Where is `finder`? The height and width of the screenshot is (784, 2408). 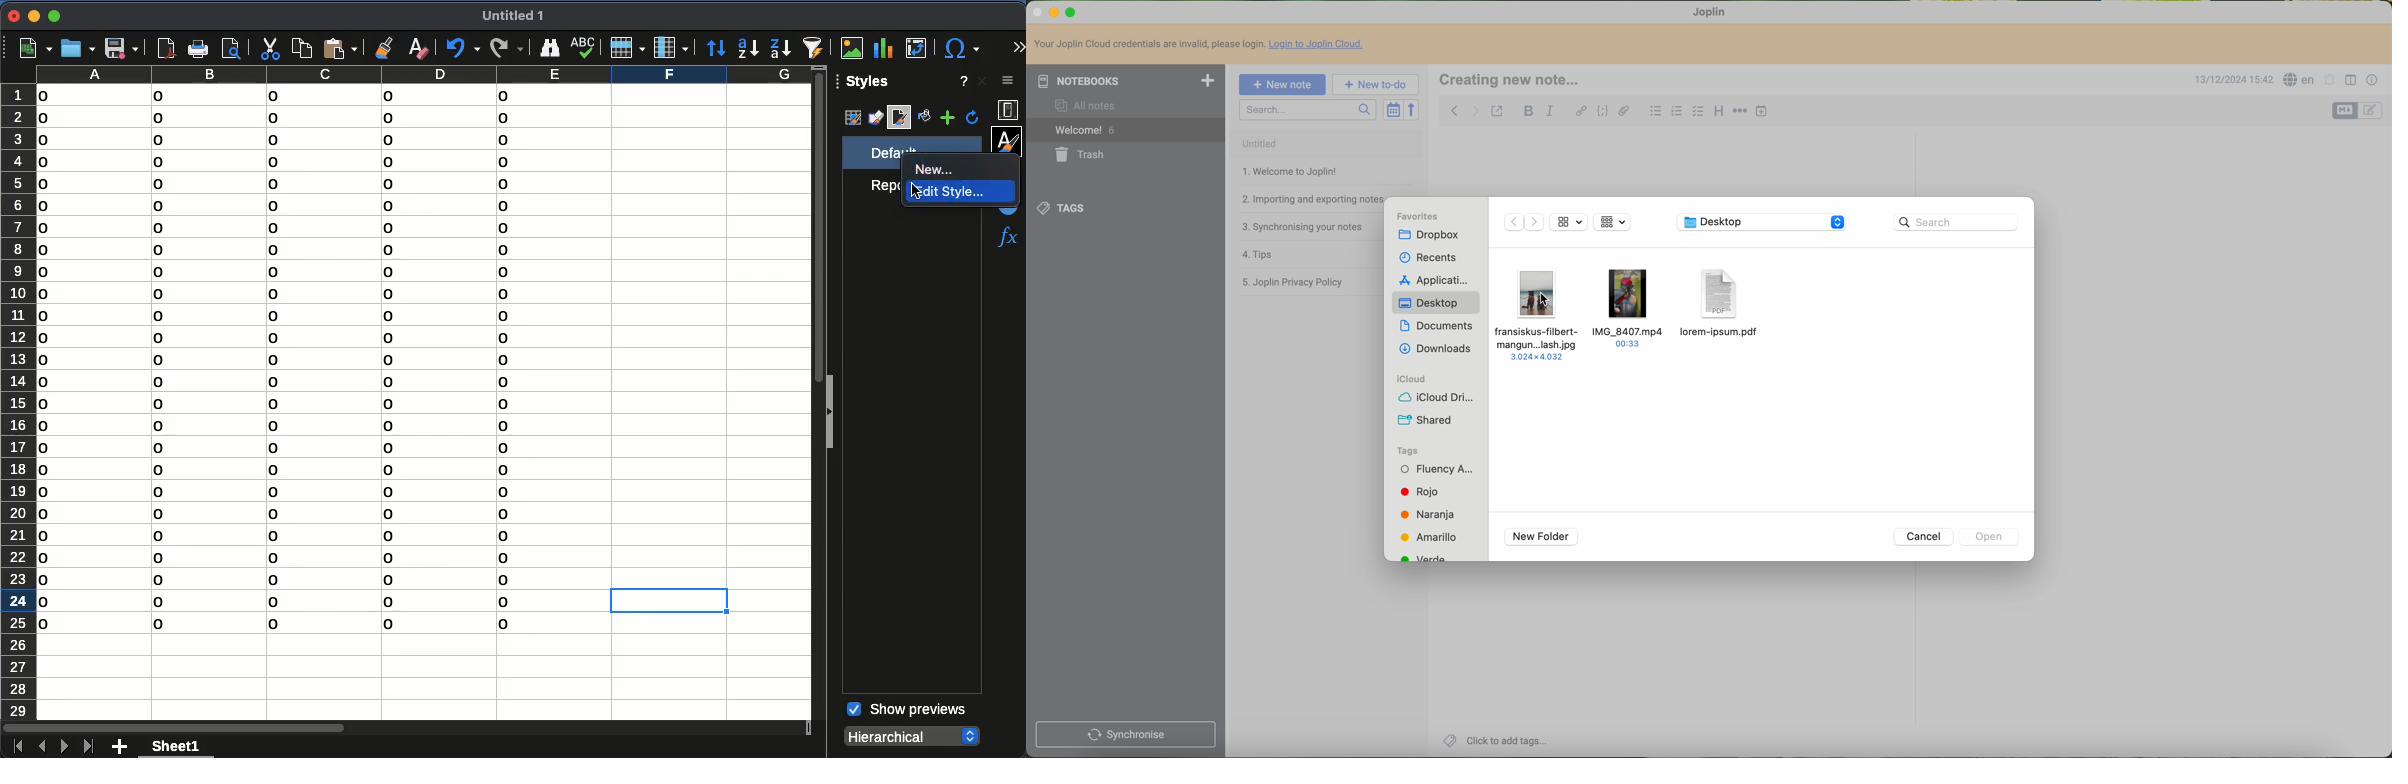 finder is located at coordinates (550, 47).